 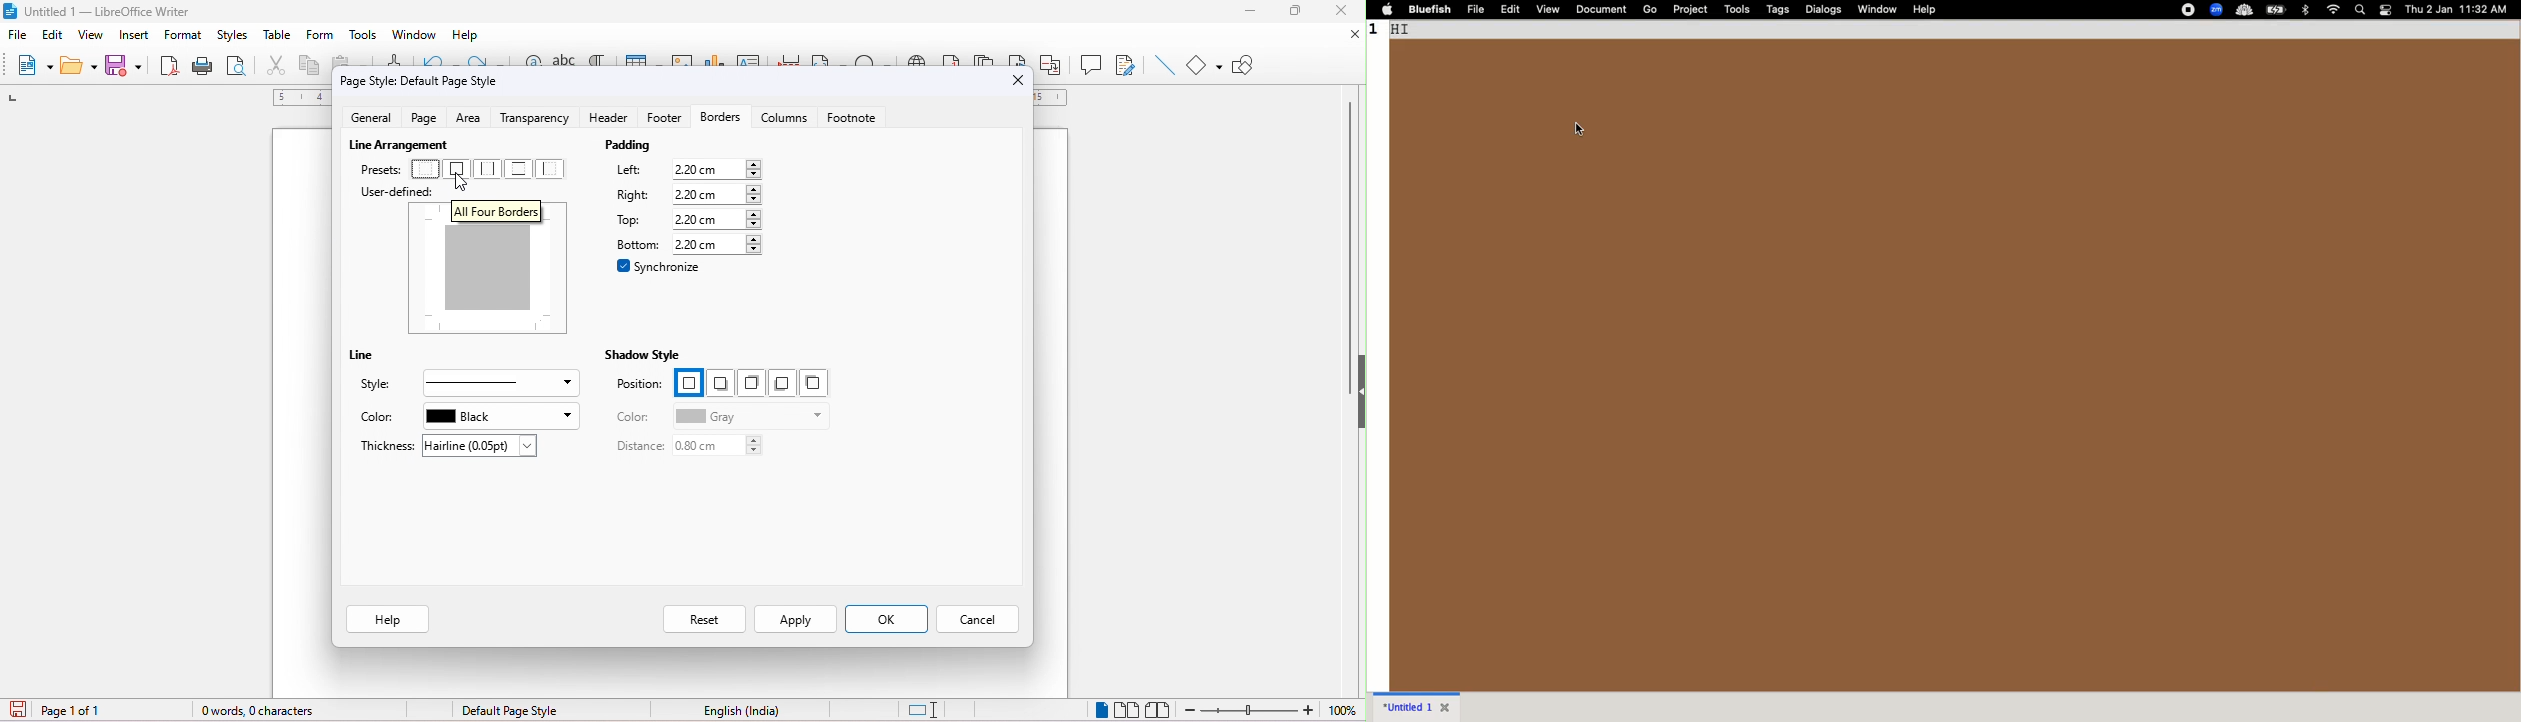 I want to click on area, so click(x=473, y=117).